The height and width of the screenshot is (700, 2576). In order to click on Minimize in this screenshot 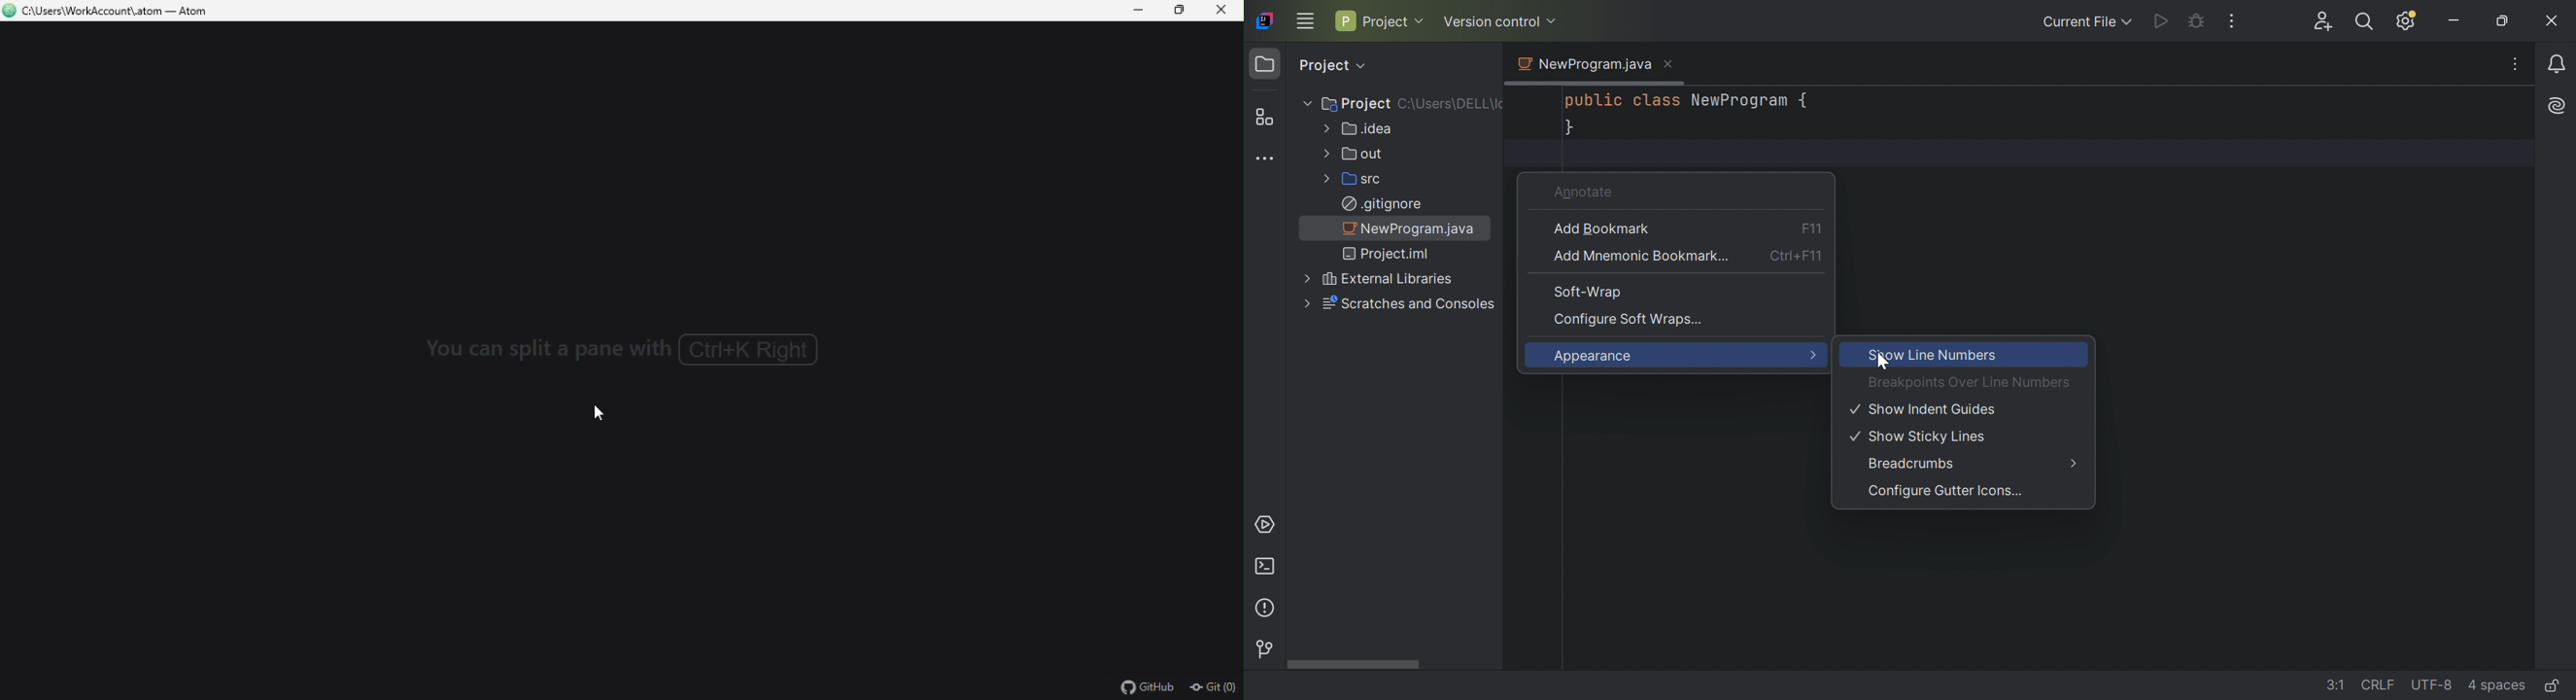, I will do `click(2455, 22)`.